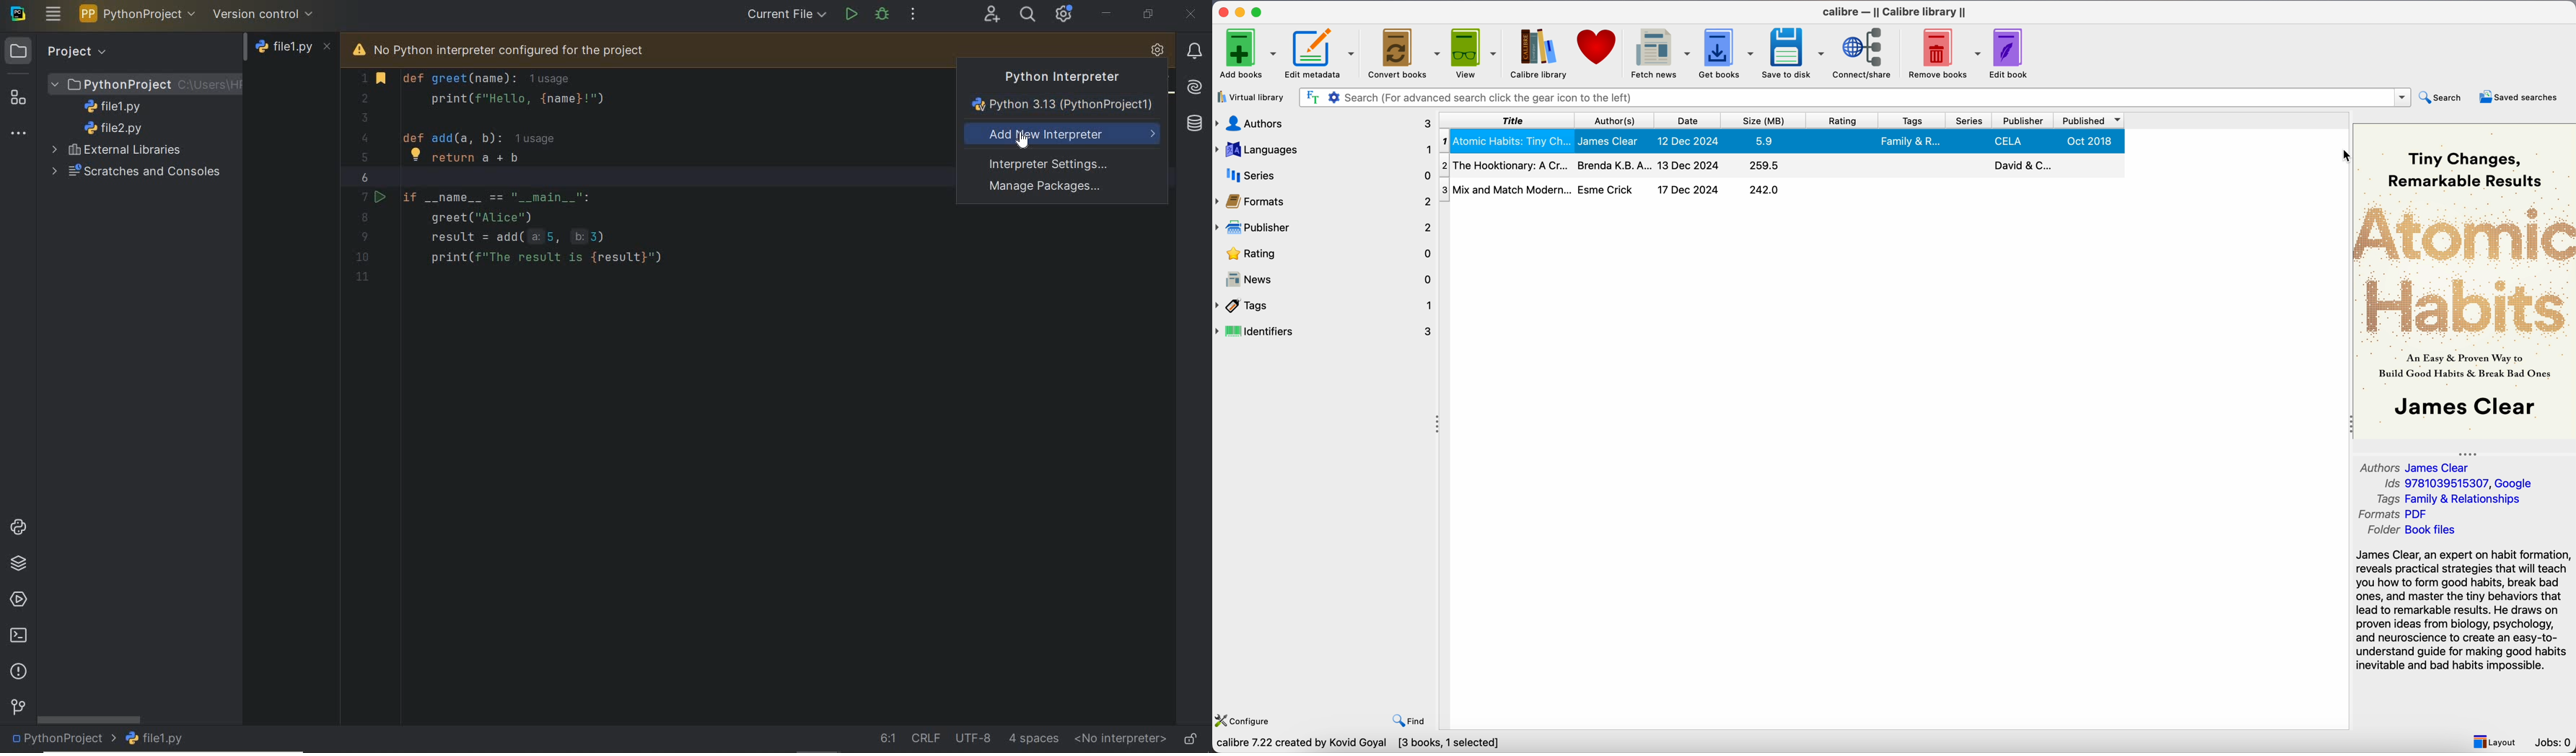 This screenshot has height=756, width=2576. I want to click on size, so click(1763, 120).